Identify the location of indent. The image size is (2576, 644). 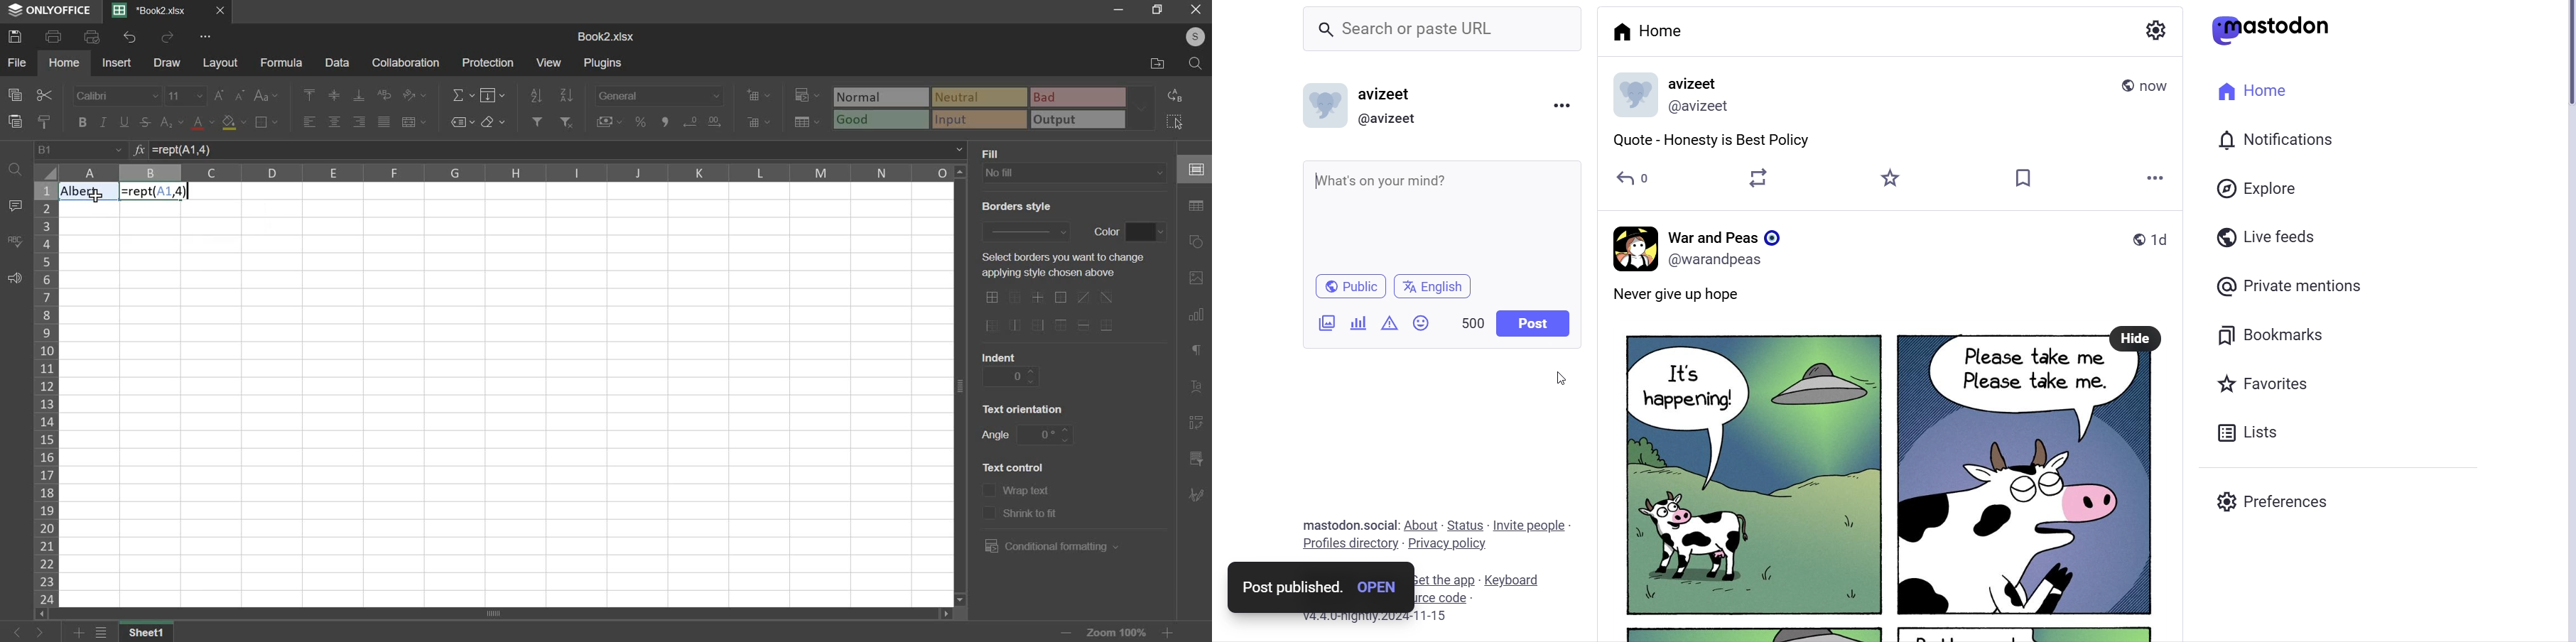
(1008, 376).